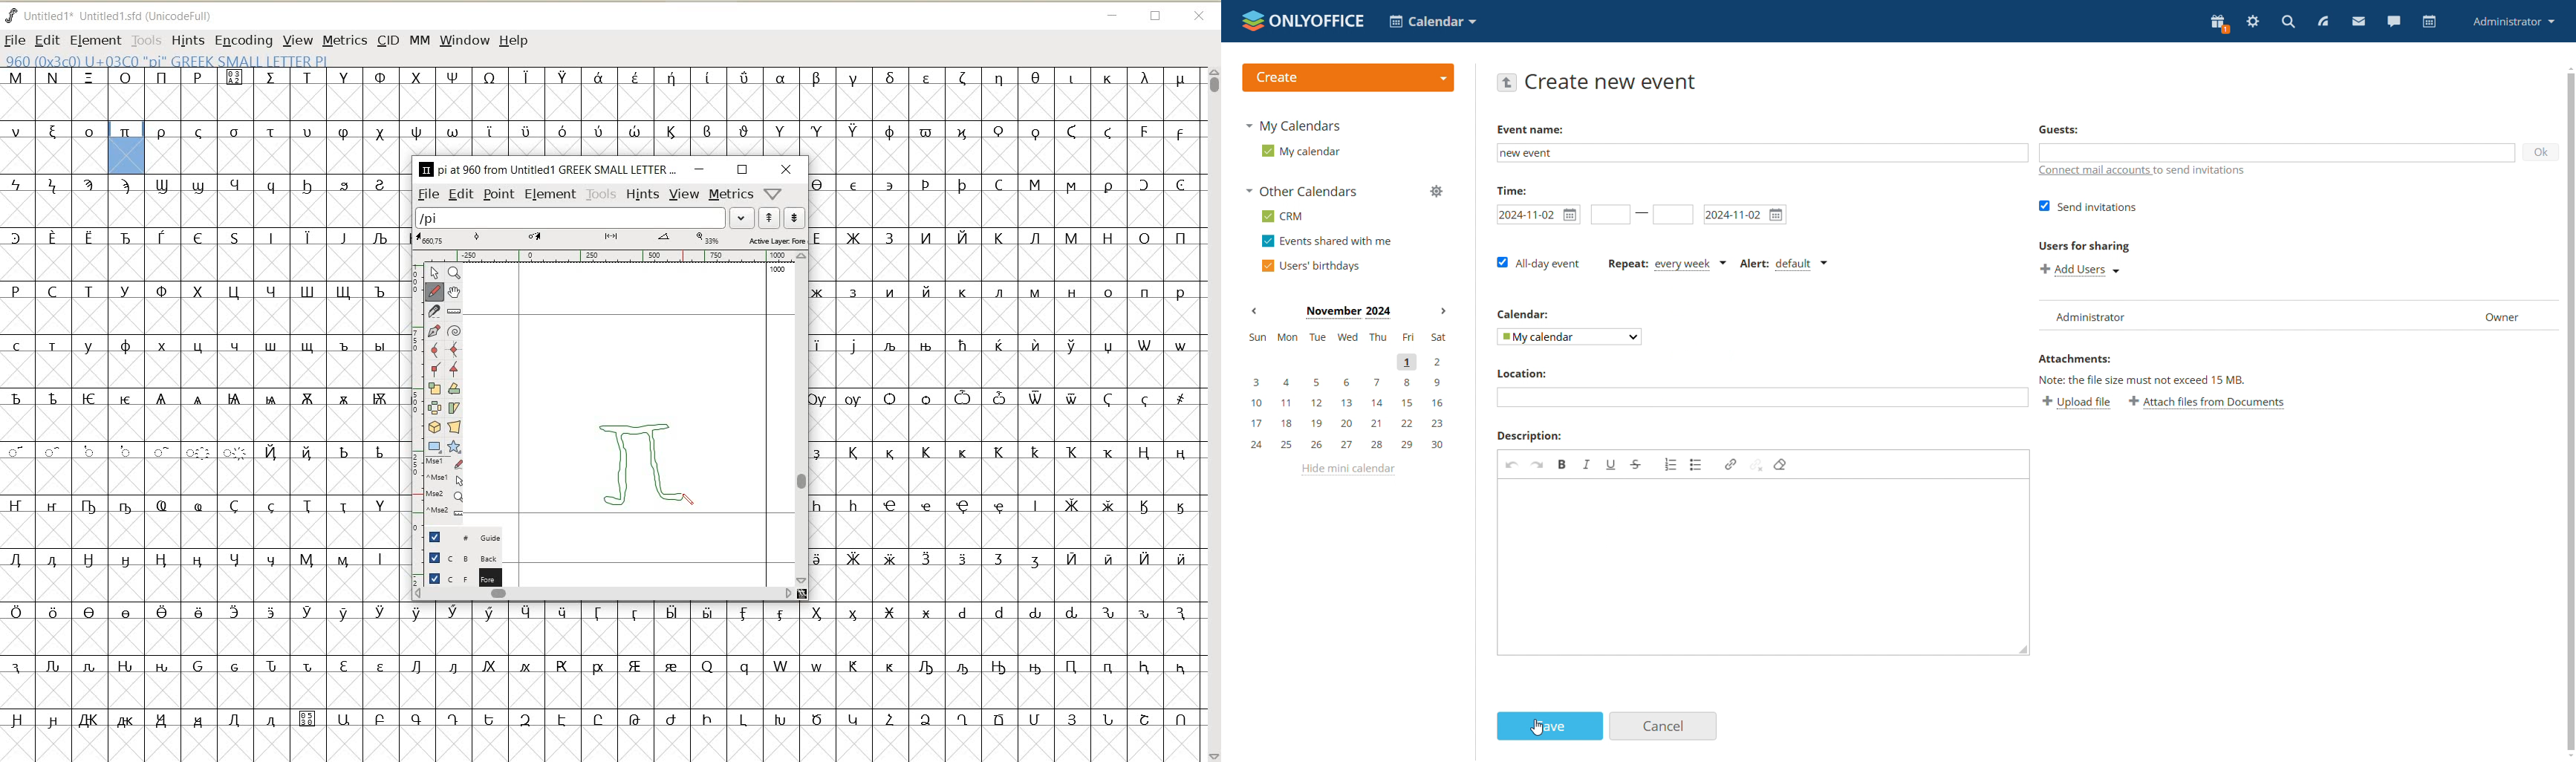  I want to click on CLOSE, so click(788, 170).